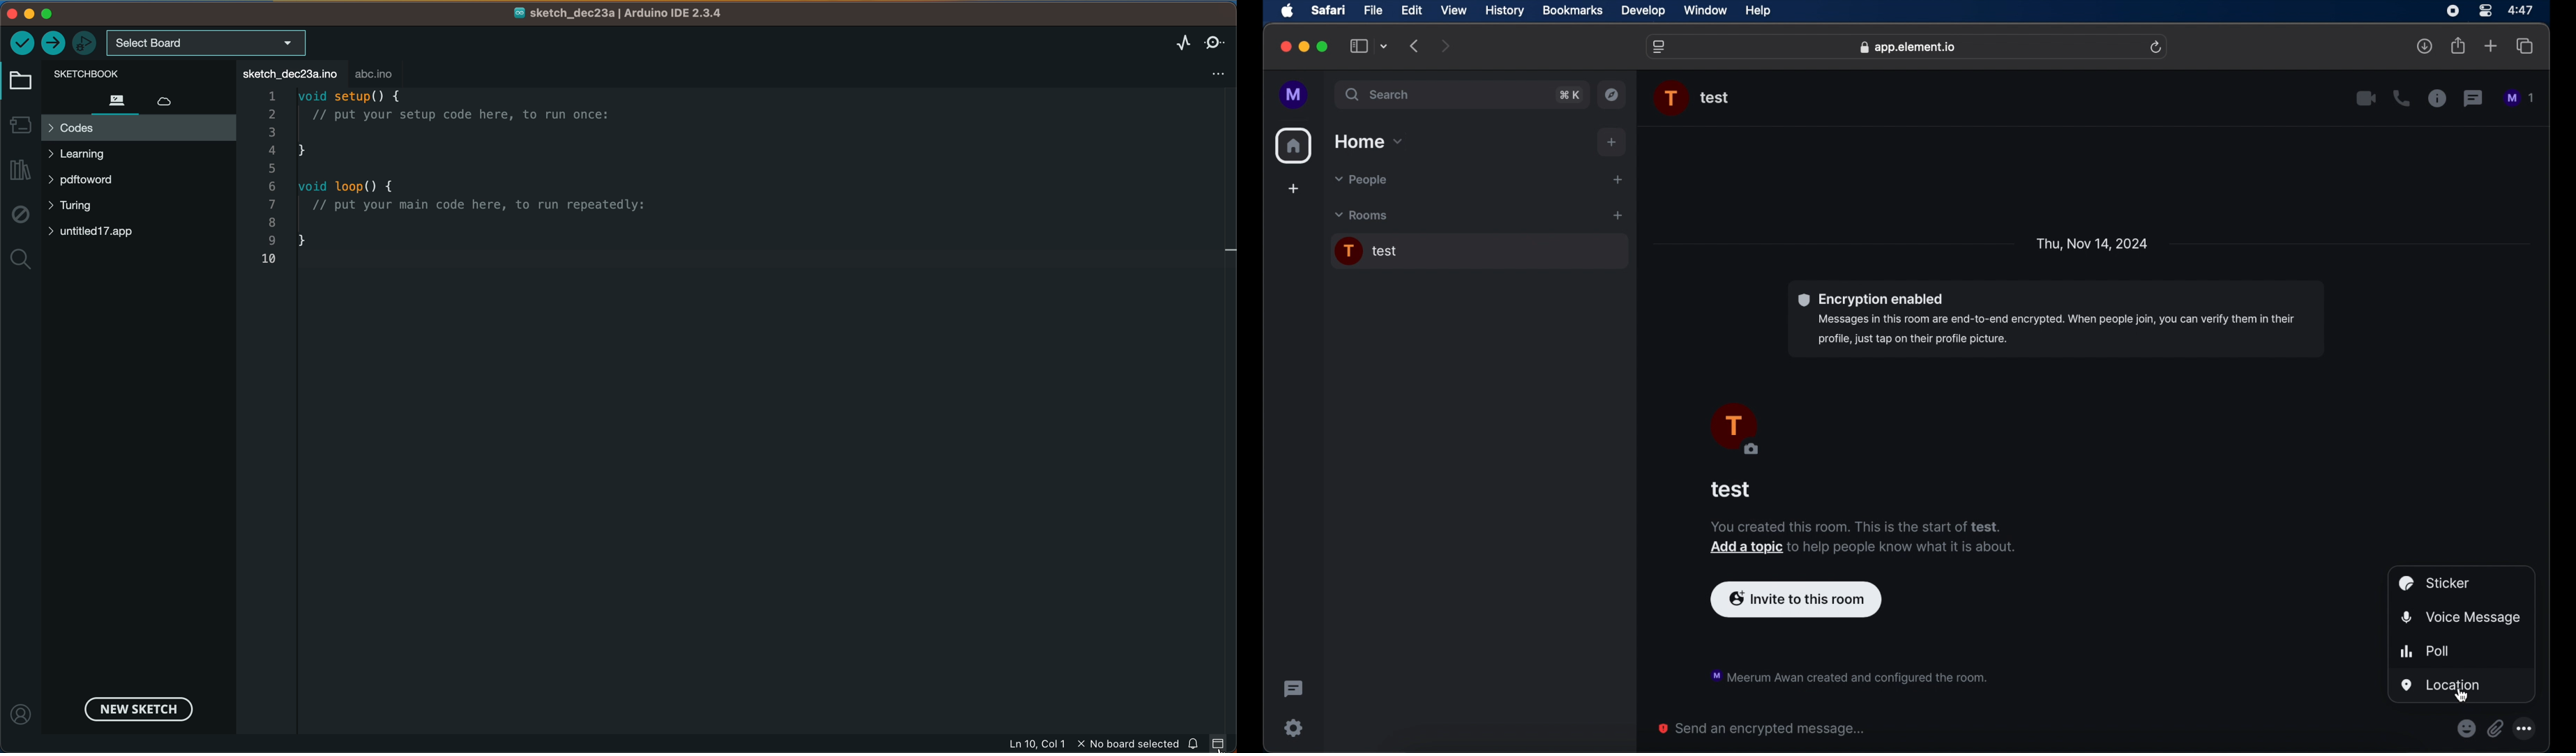 This screenshot has width=2576, height=756. I want to click on folder, so click(18, 79).